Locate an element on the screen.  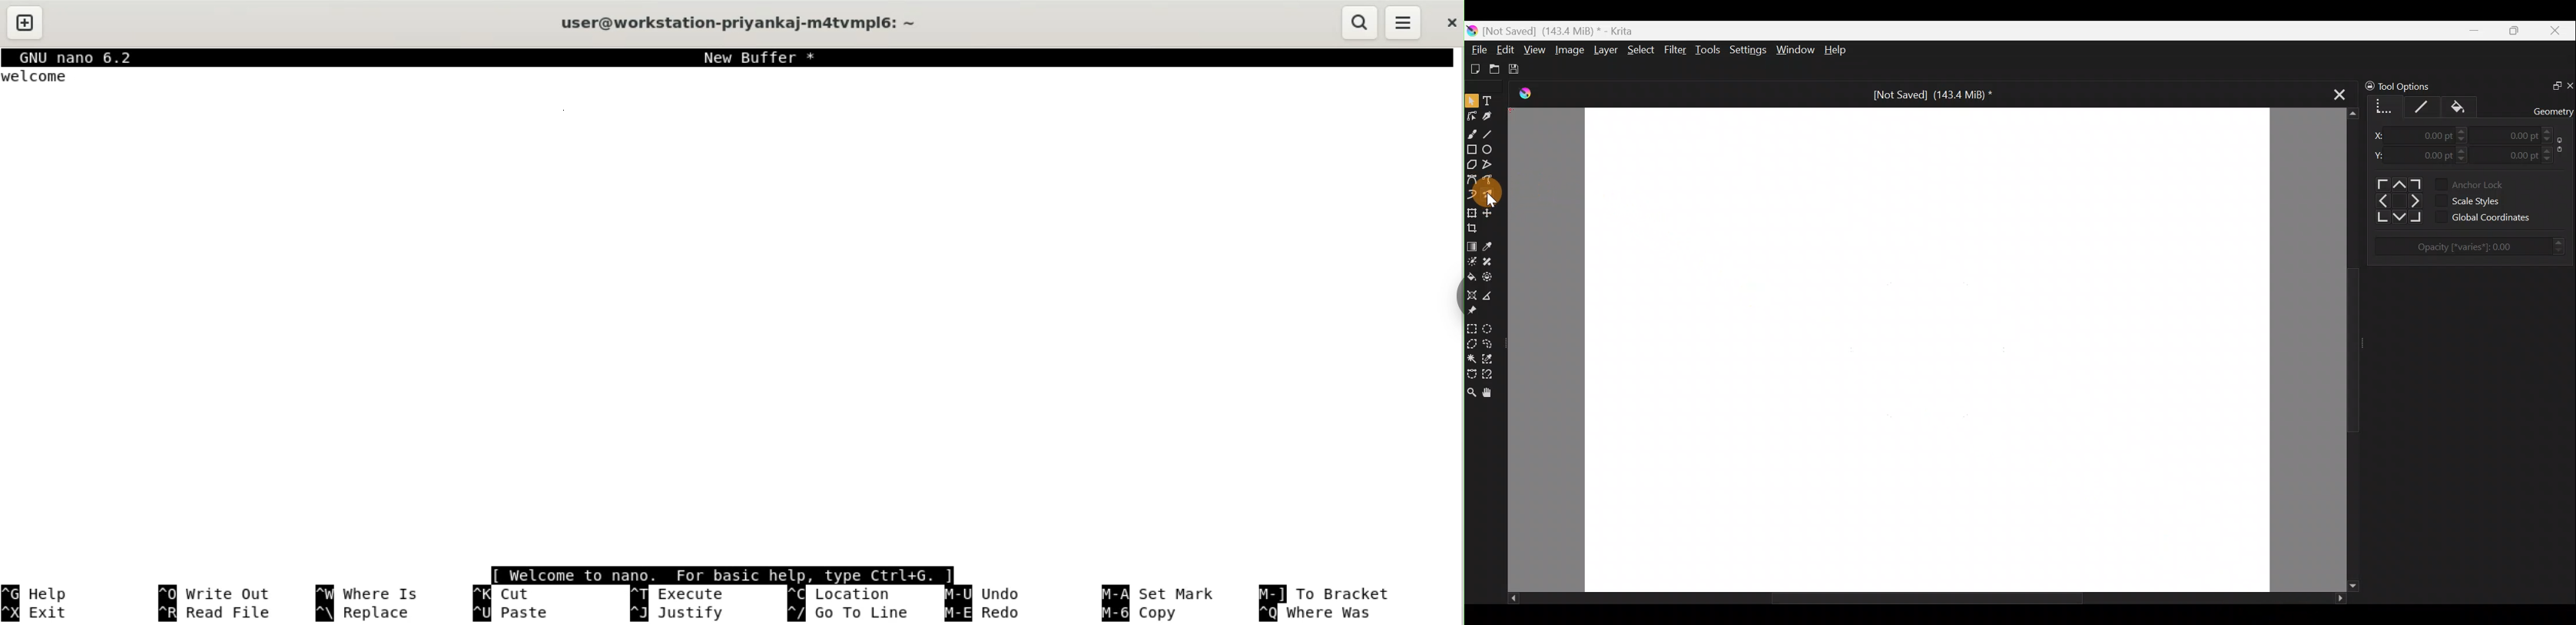
Scroll bar is located at coordinates (2343, 350).